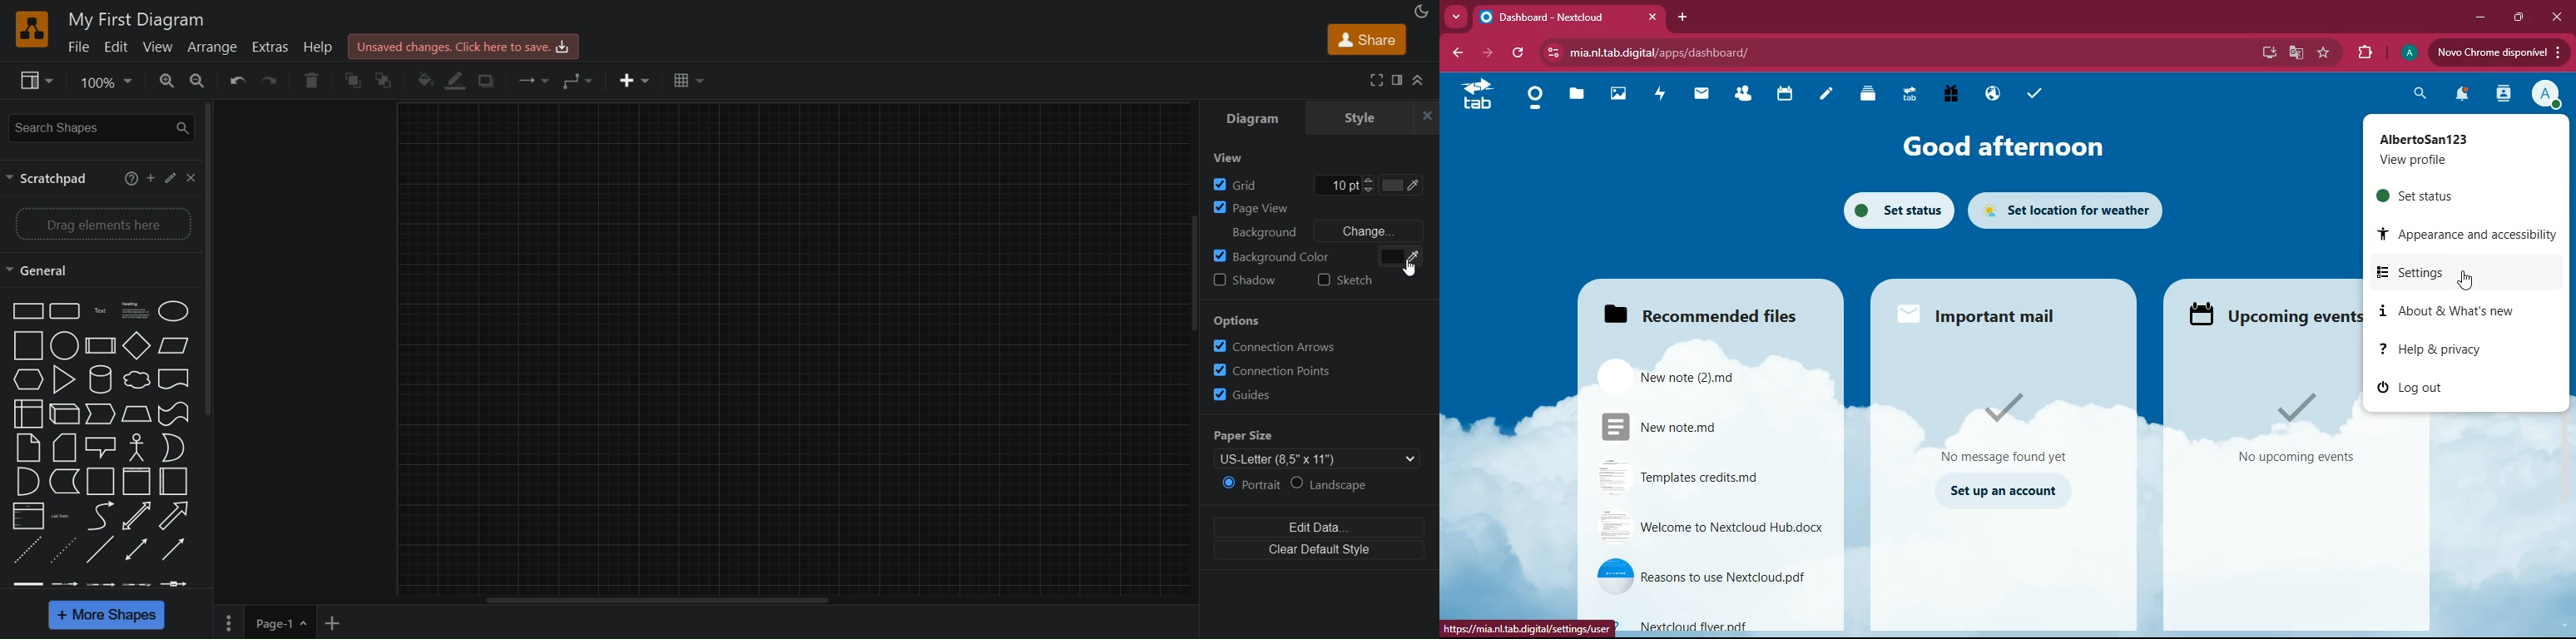  What do you see at coordinates (1456, 53) in the screenshot?
I see `back` at bounding box center [1456, 53].